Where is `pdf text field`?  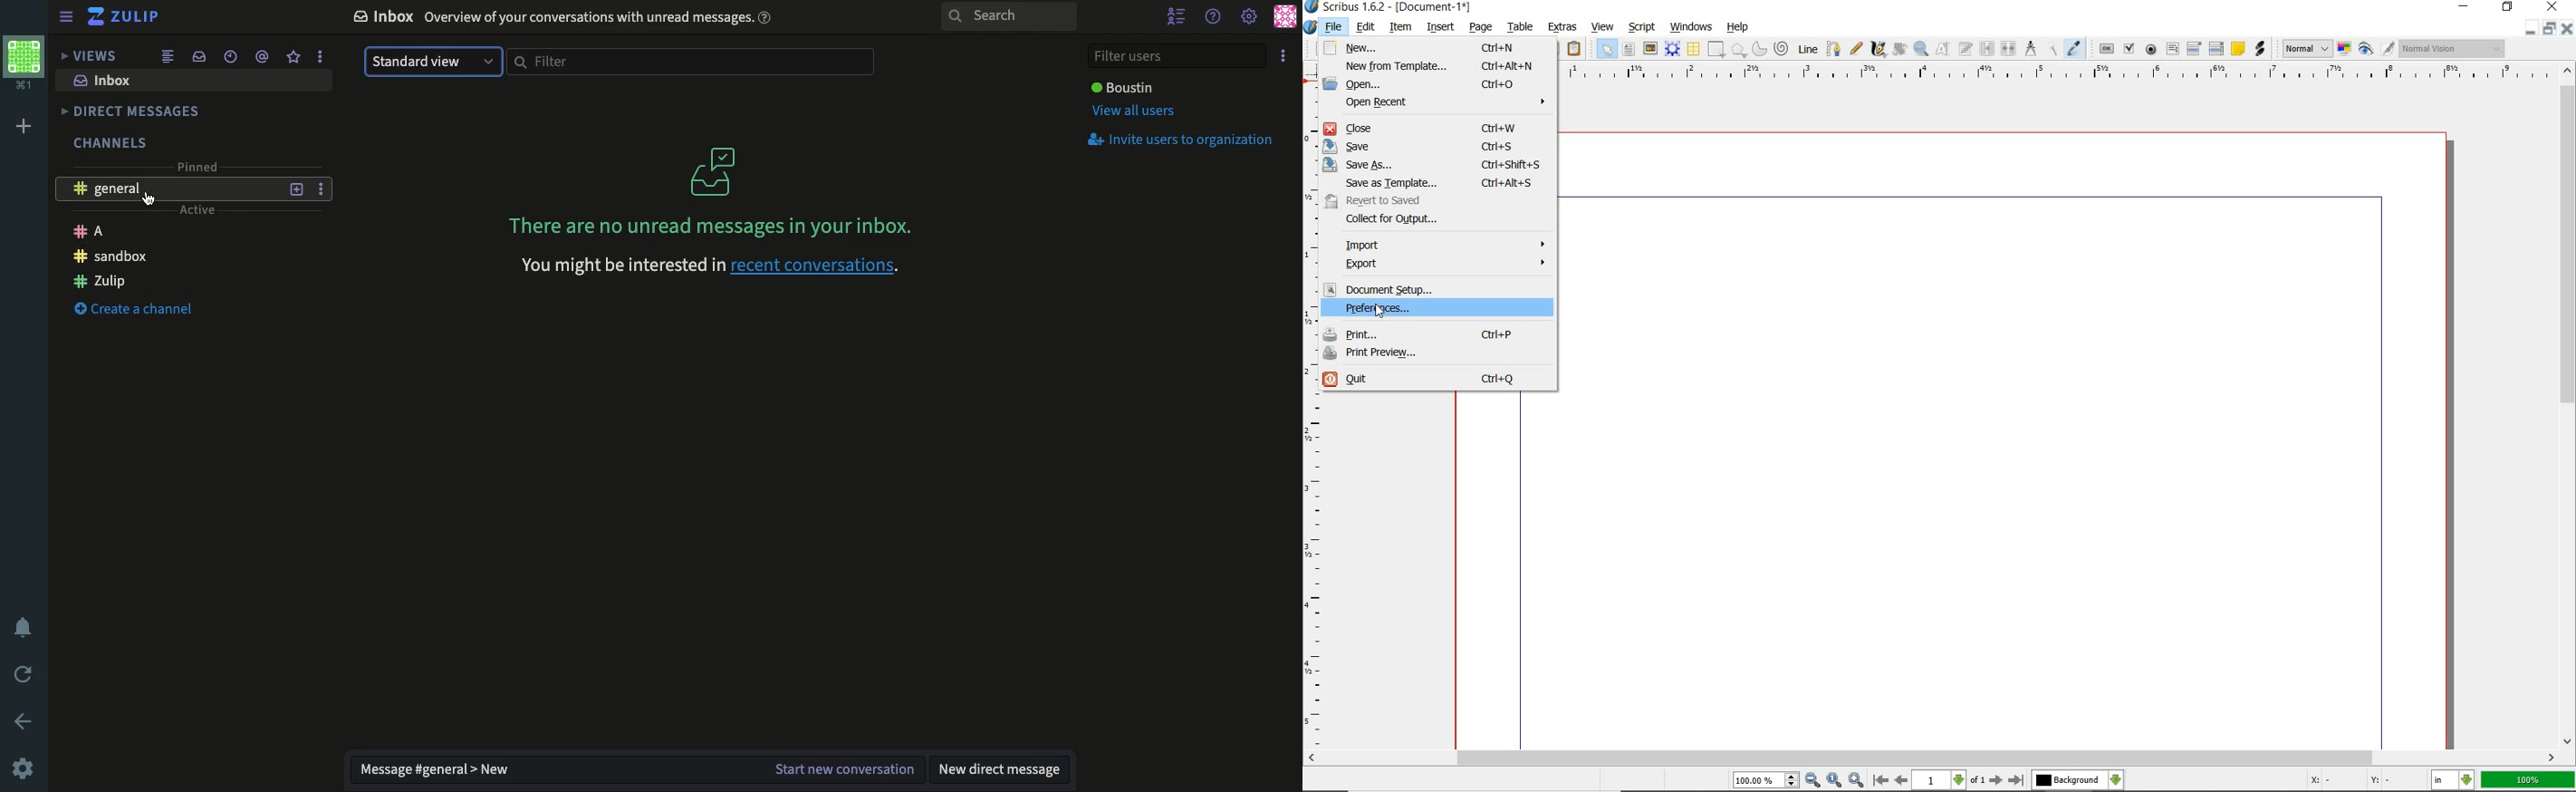
pdf text field is located at coordinates (2172, 51).